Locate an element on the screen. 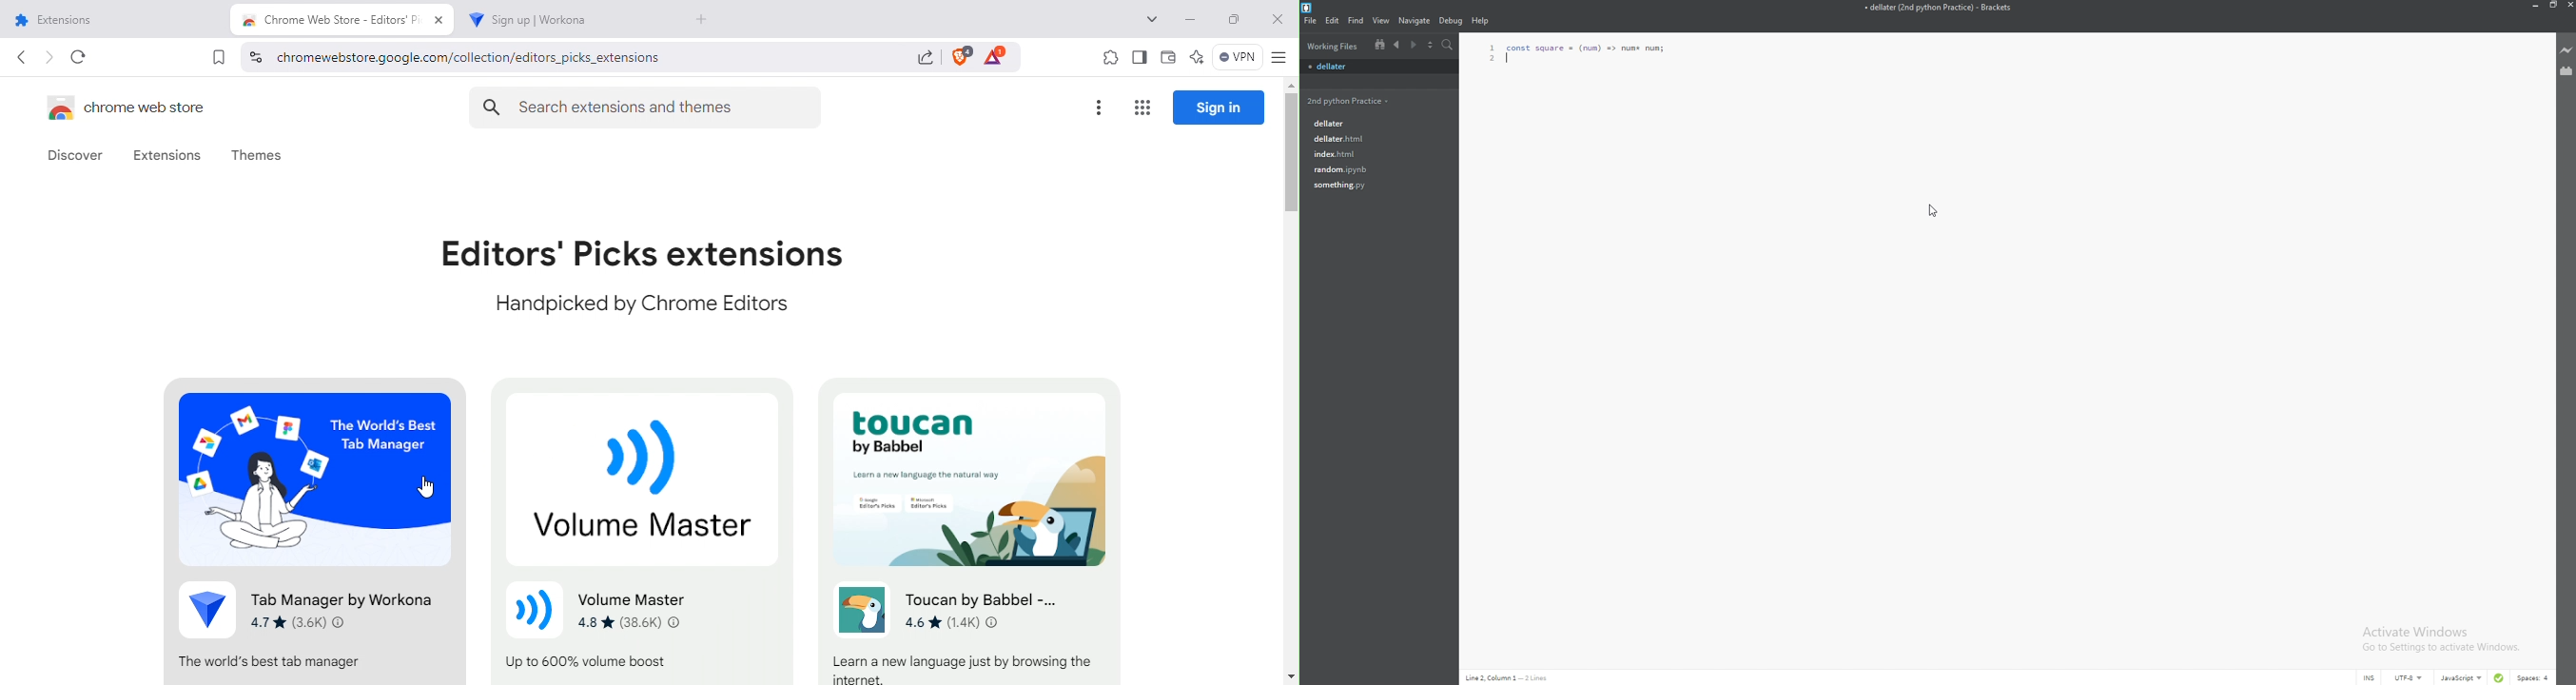 This screenshot has height=700, width=2576. language is located at coordinates (2463, 678).